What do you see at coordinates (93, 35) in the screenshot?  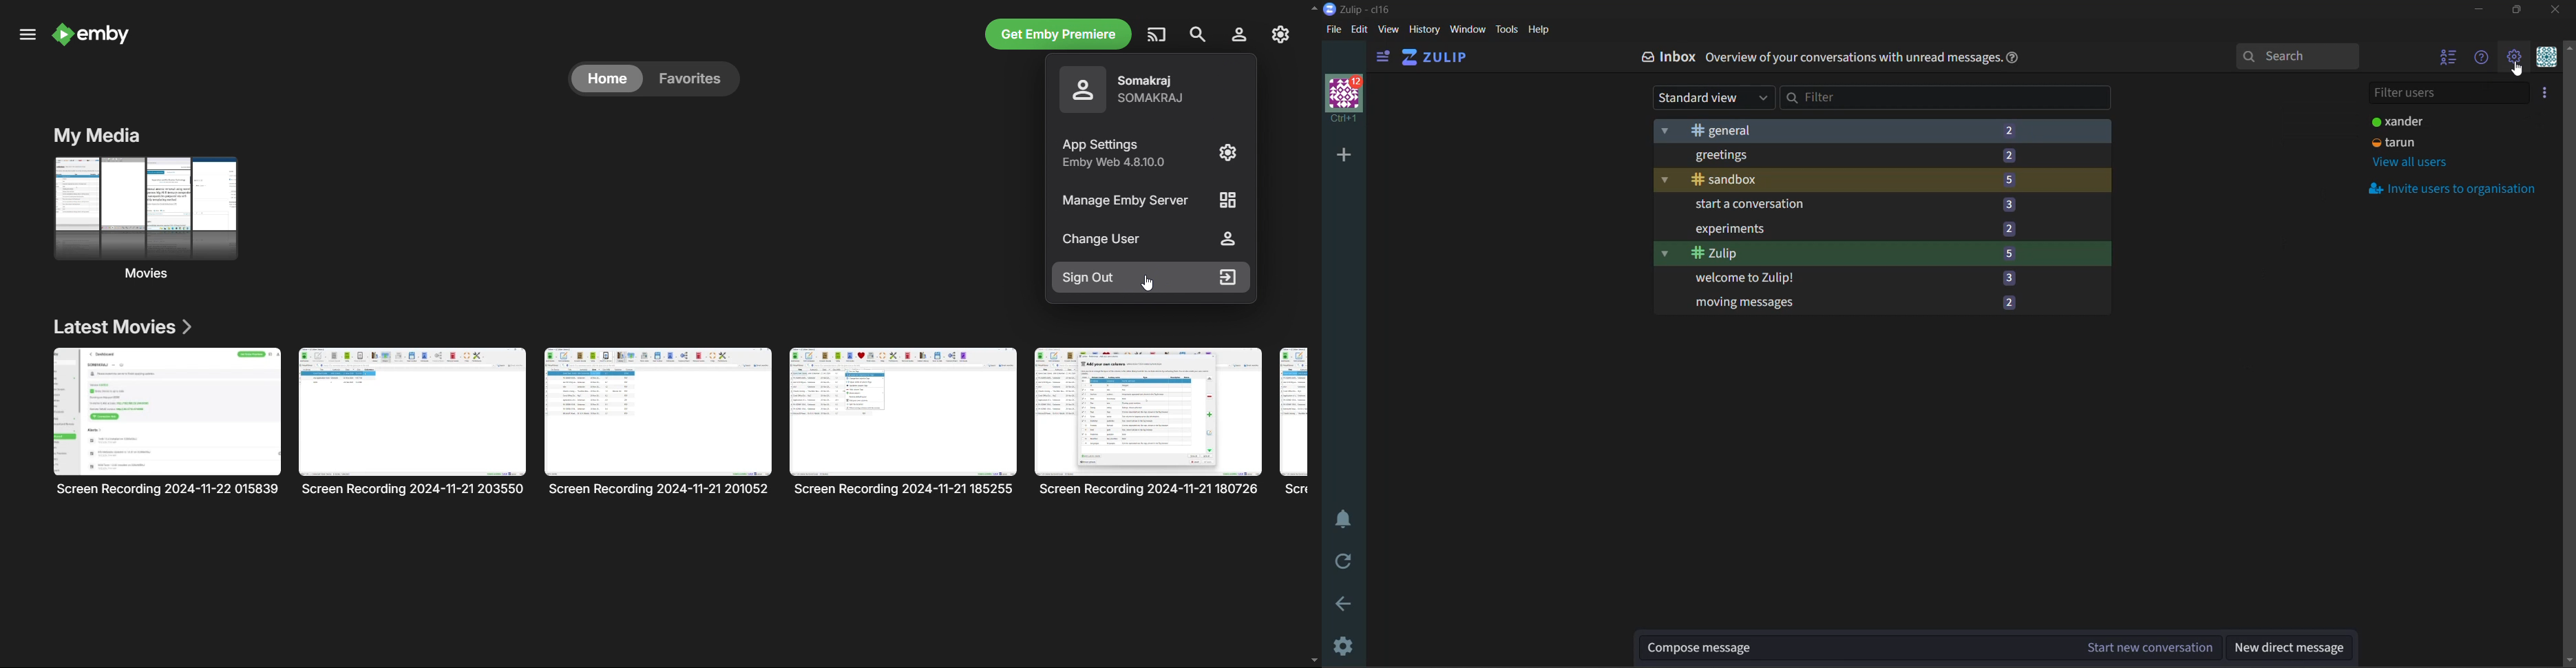 I see `logo` at bounding box center [93, 35].